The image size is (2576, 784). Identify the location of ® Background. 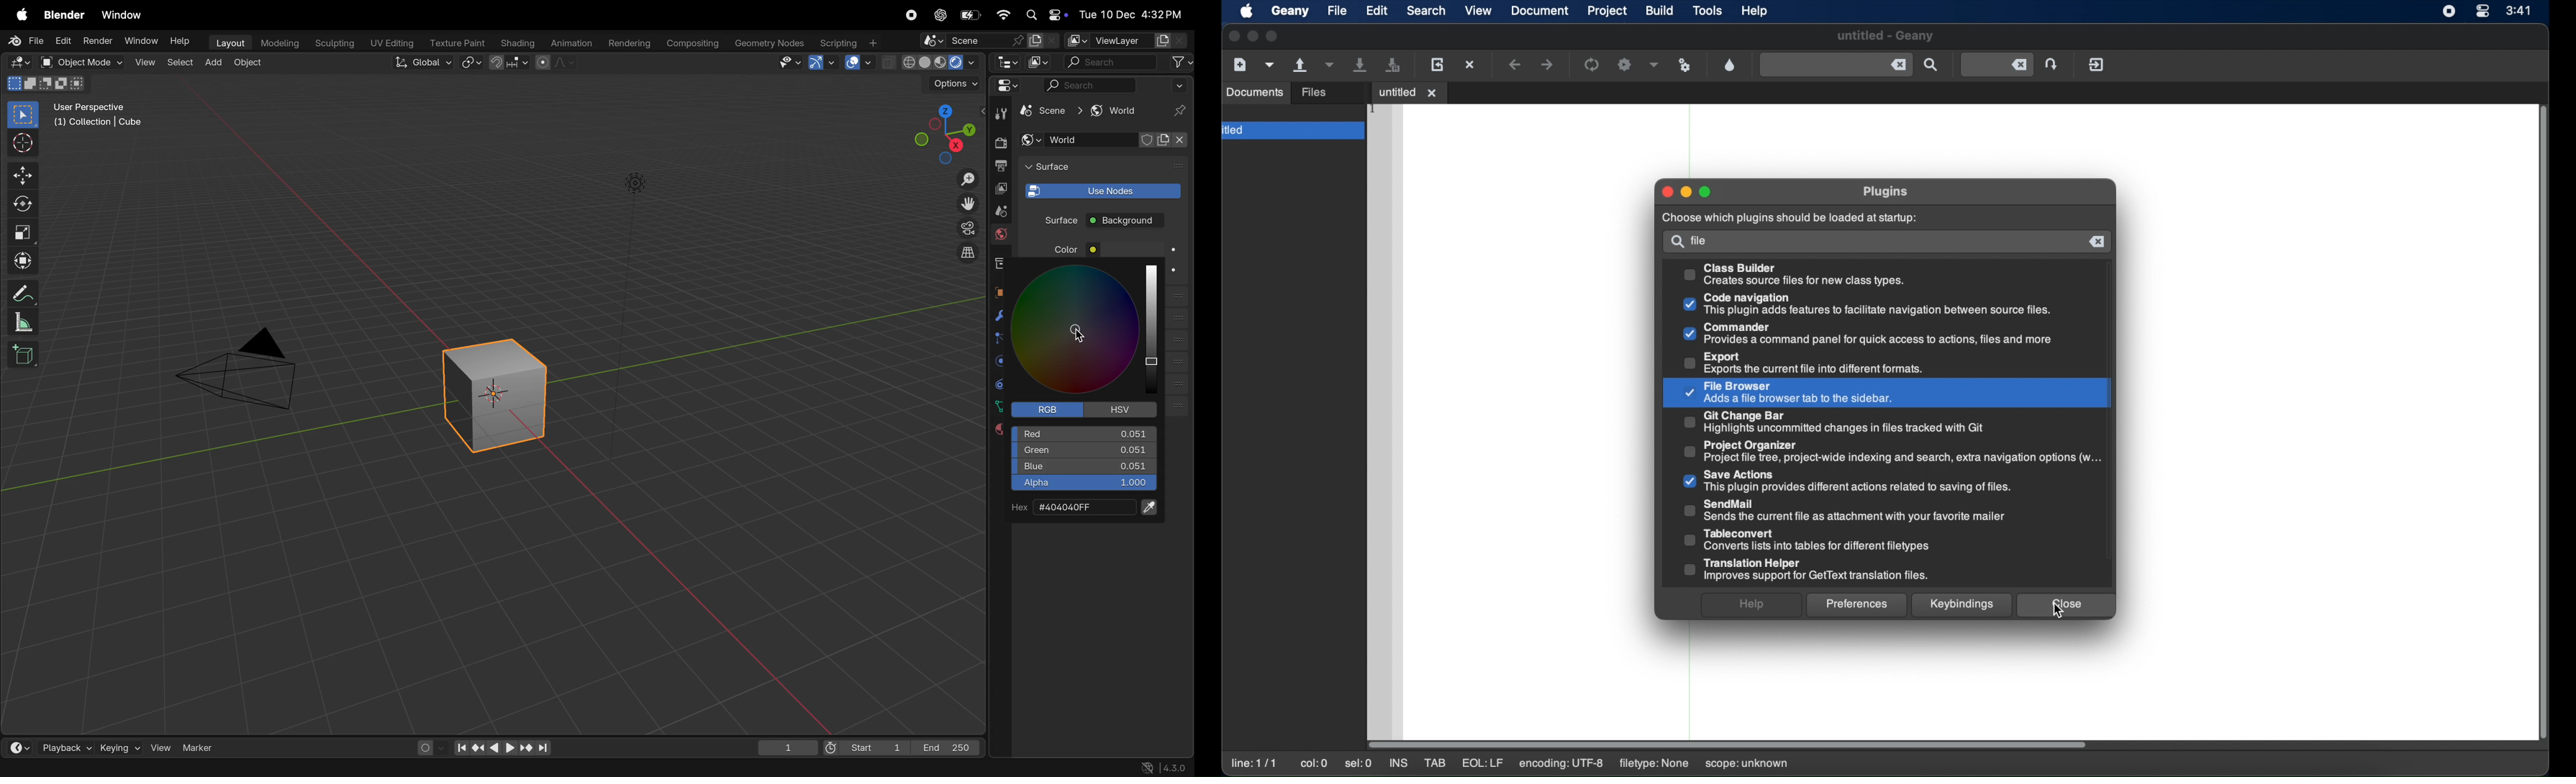
(1130, 220).